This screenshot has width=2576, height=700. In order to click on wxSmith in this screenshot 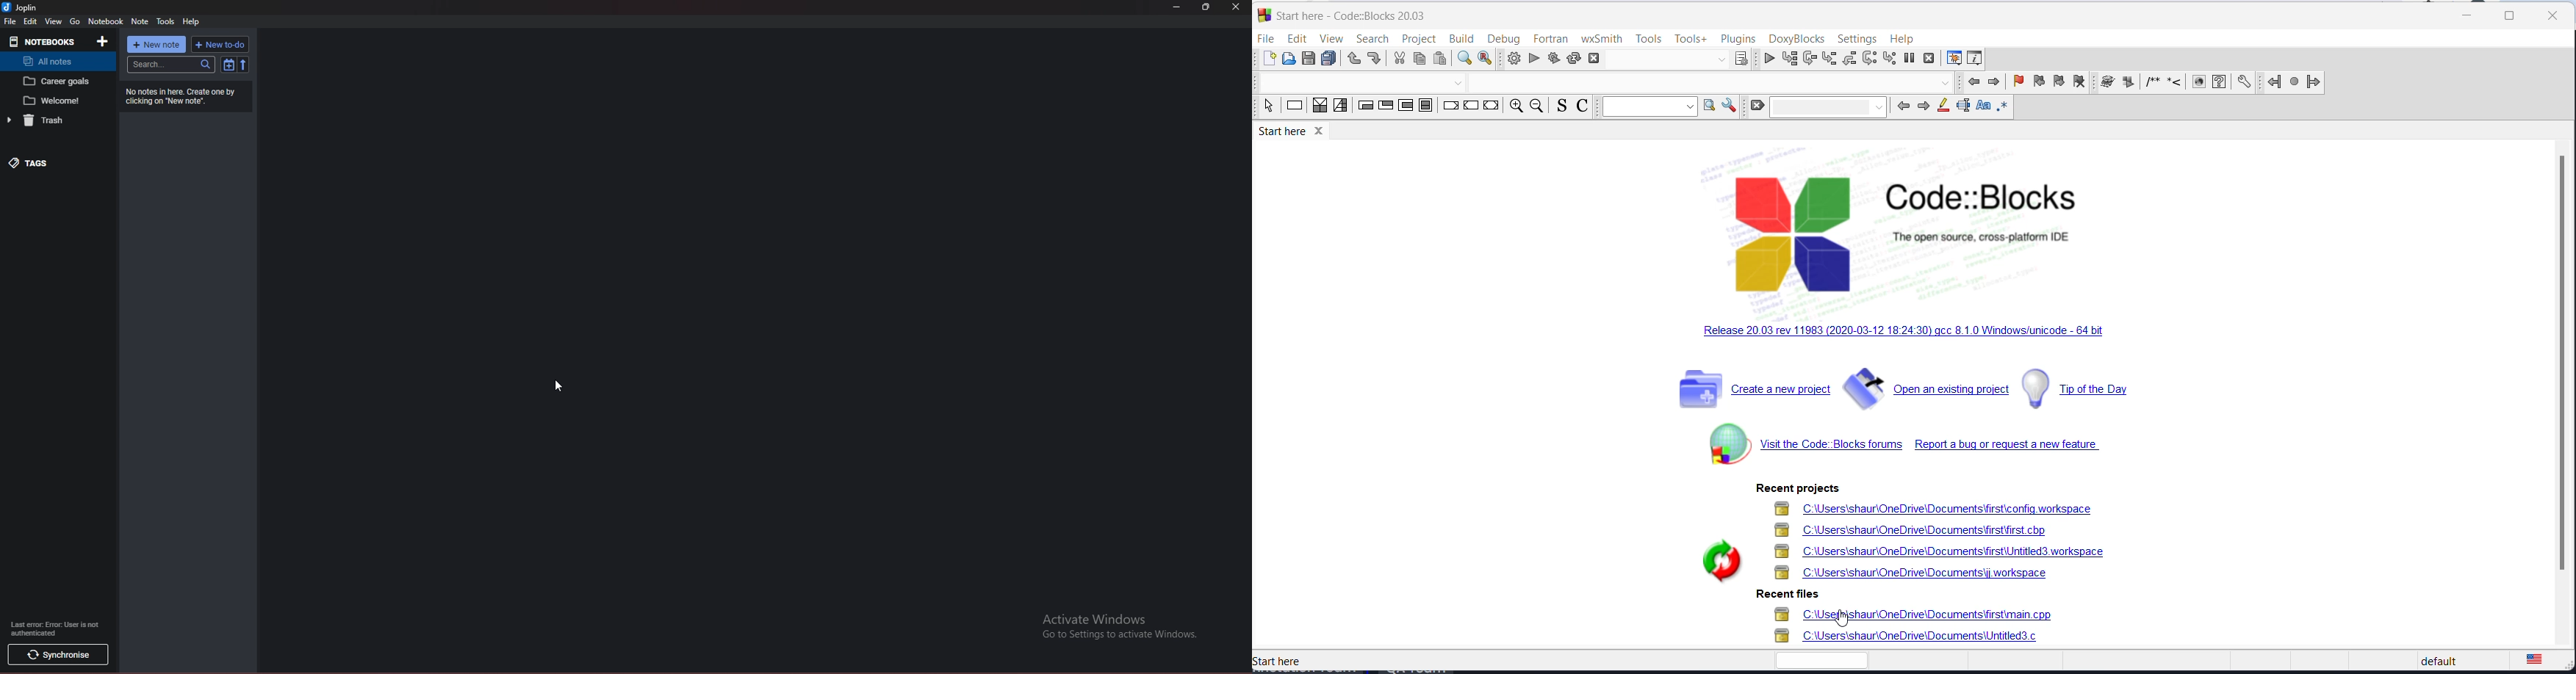, I will do `click(1603, 38)`.